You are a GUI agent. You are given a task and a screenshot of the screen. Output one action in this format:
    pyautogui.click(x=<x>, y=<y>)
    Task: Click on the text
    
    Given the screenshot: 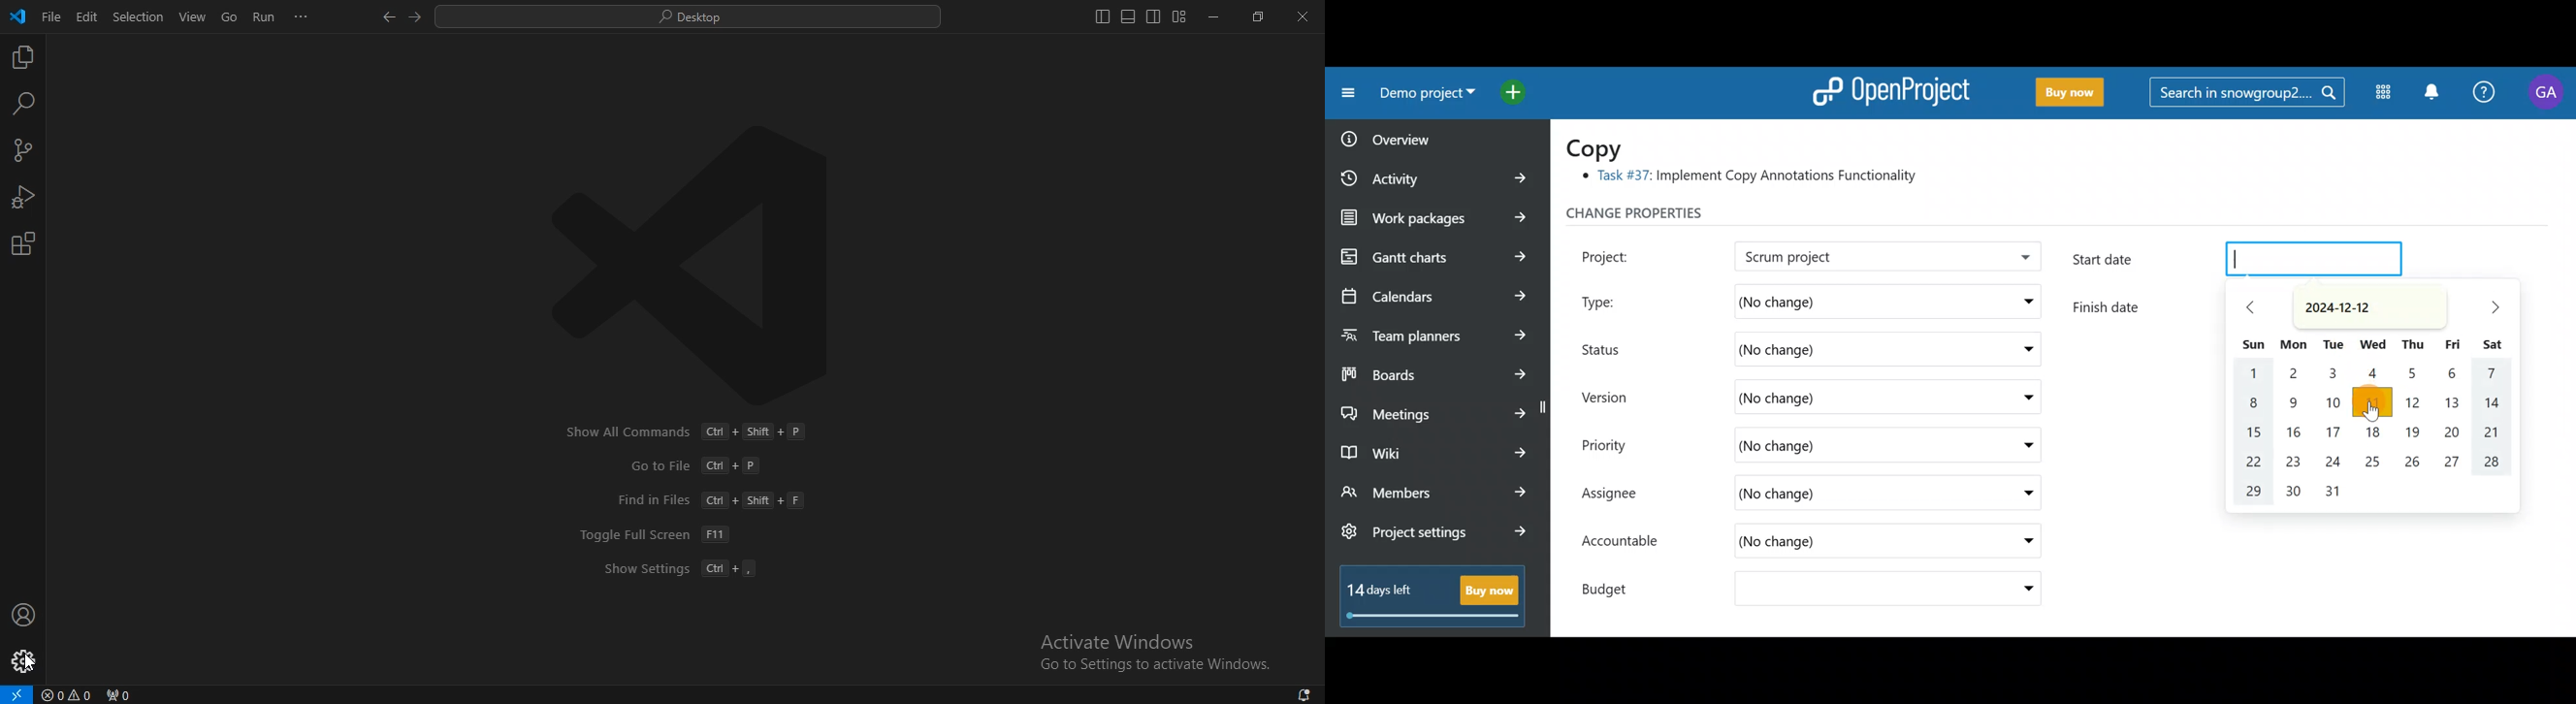 What is the action you would take?
    pyautogui.click(x=681, y=570)
    